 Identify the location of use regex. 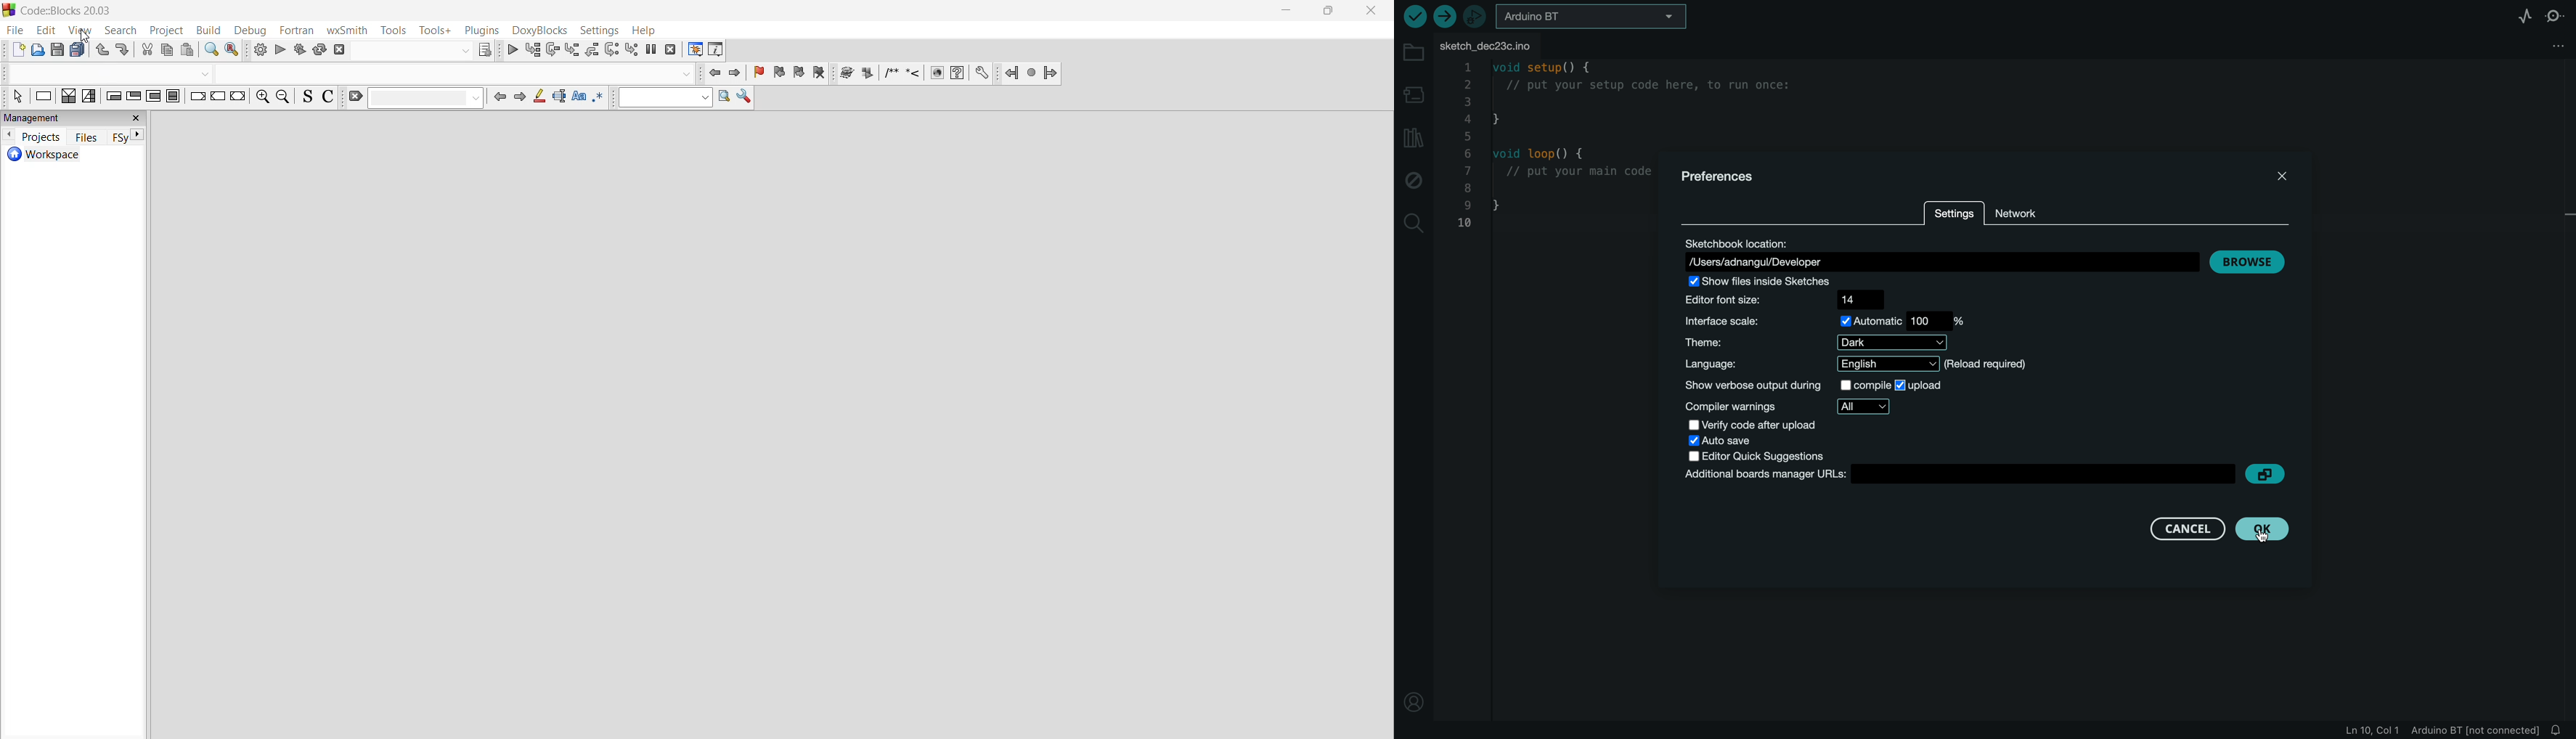
(599, 98).